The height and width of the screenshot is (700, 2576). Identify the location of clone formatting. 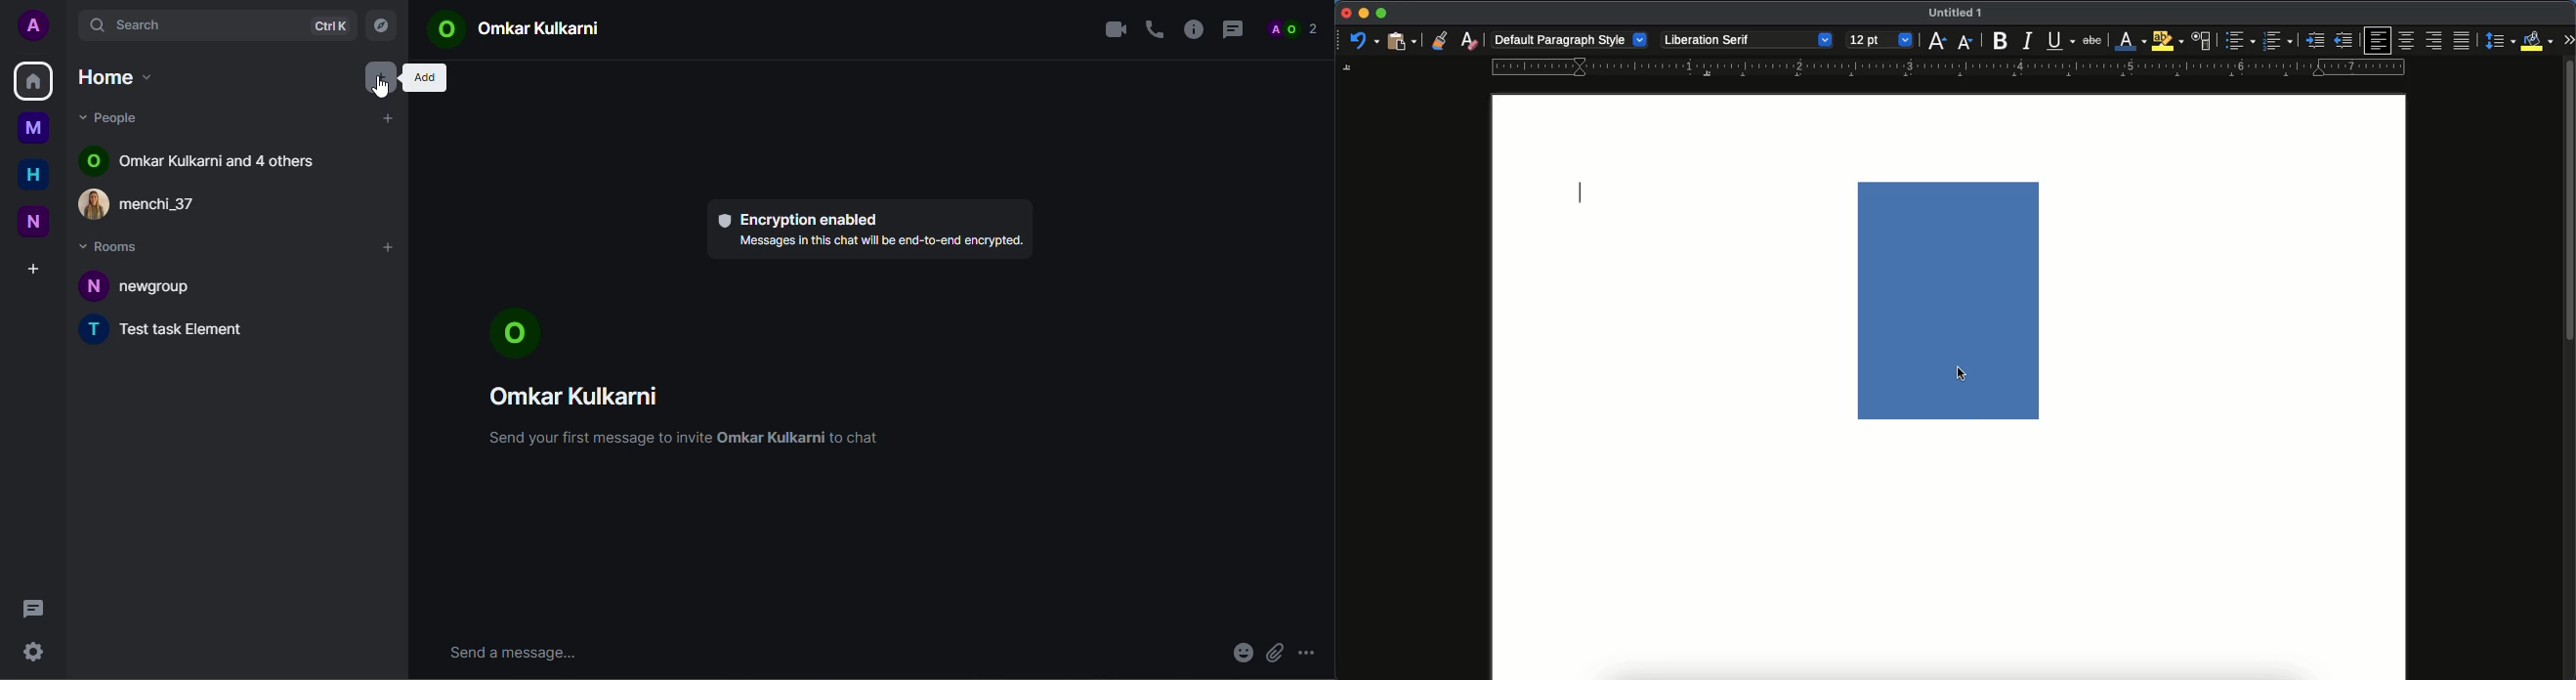
(1441, 41).